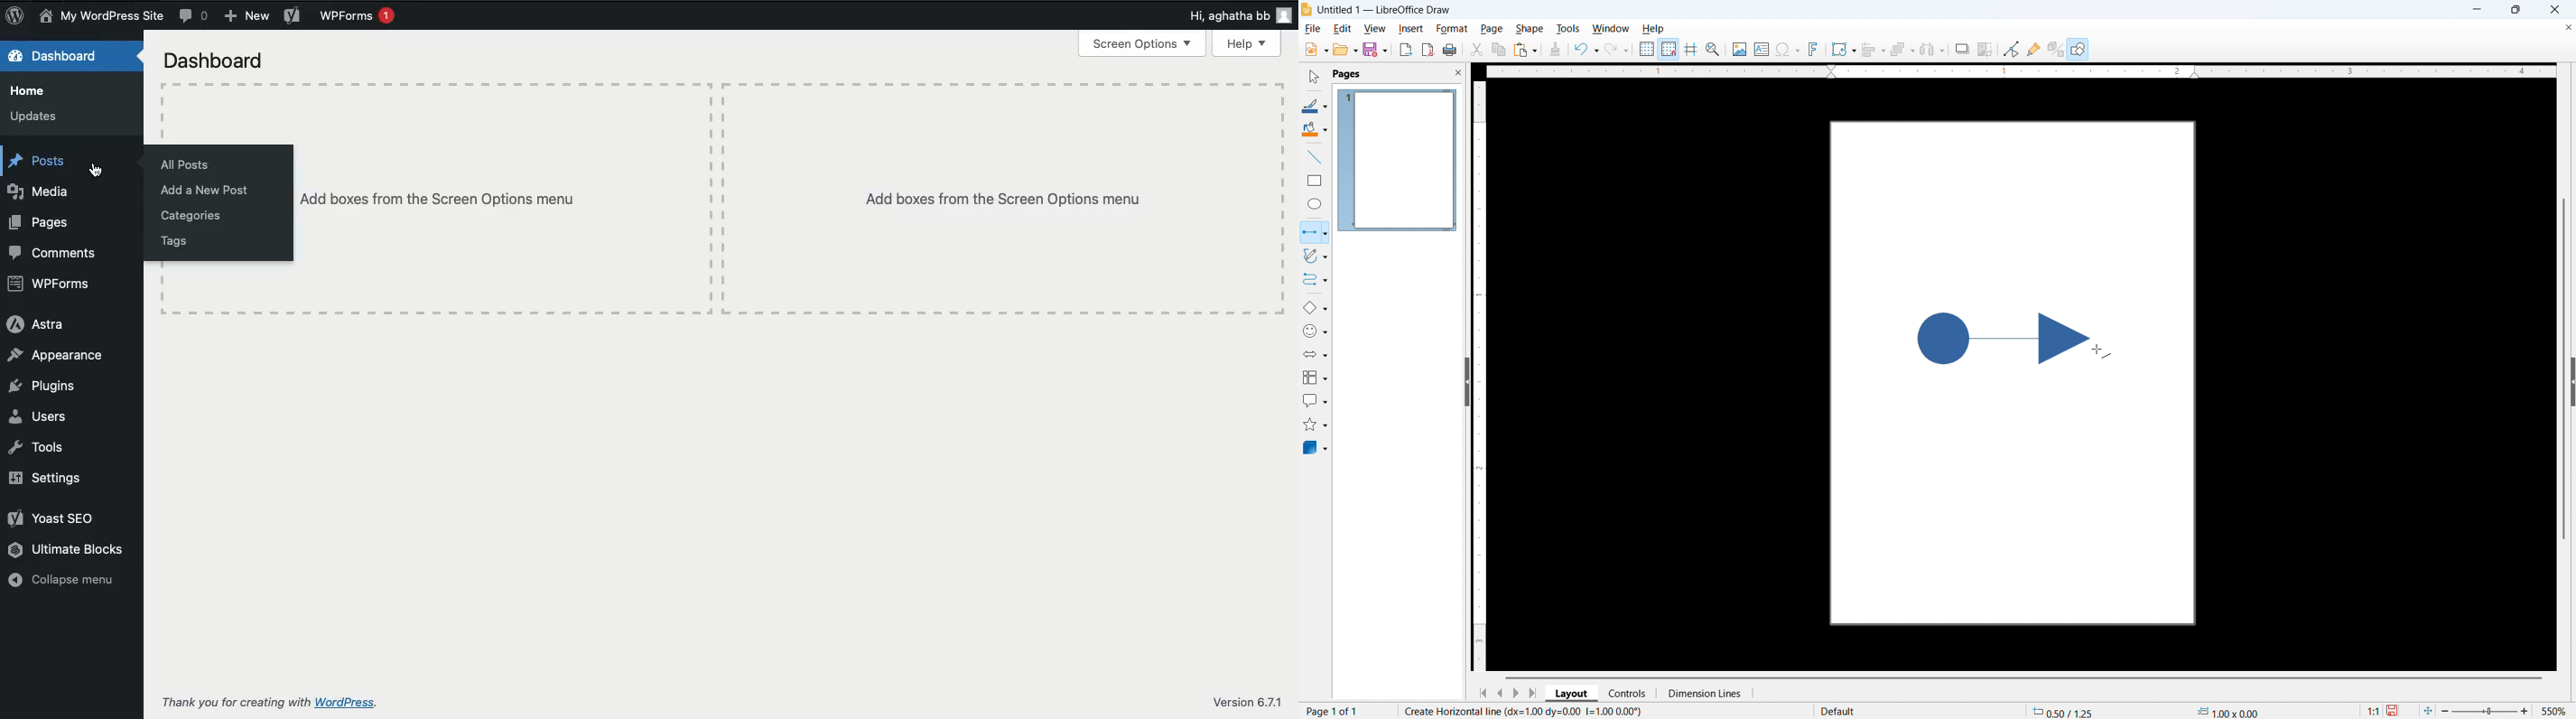 Image resolution: width=2576 pixels, height=728 pixels. I want to click on Object dimensions (1.00x0.00)), so click(2228, 711).